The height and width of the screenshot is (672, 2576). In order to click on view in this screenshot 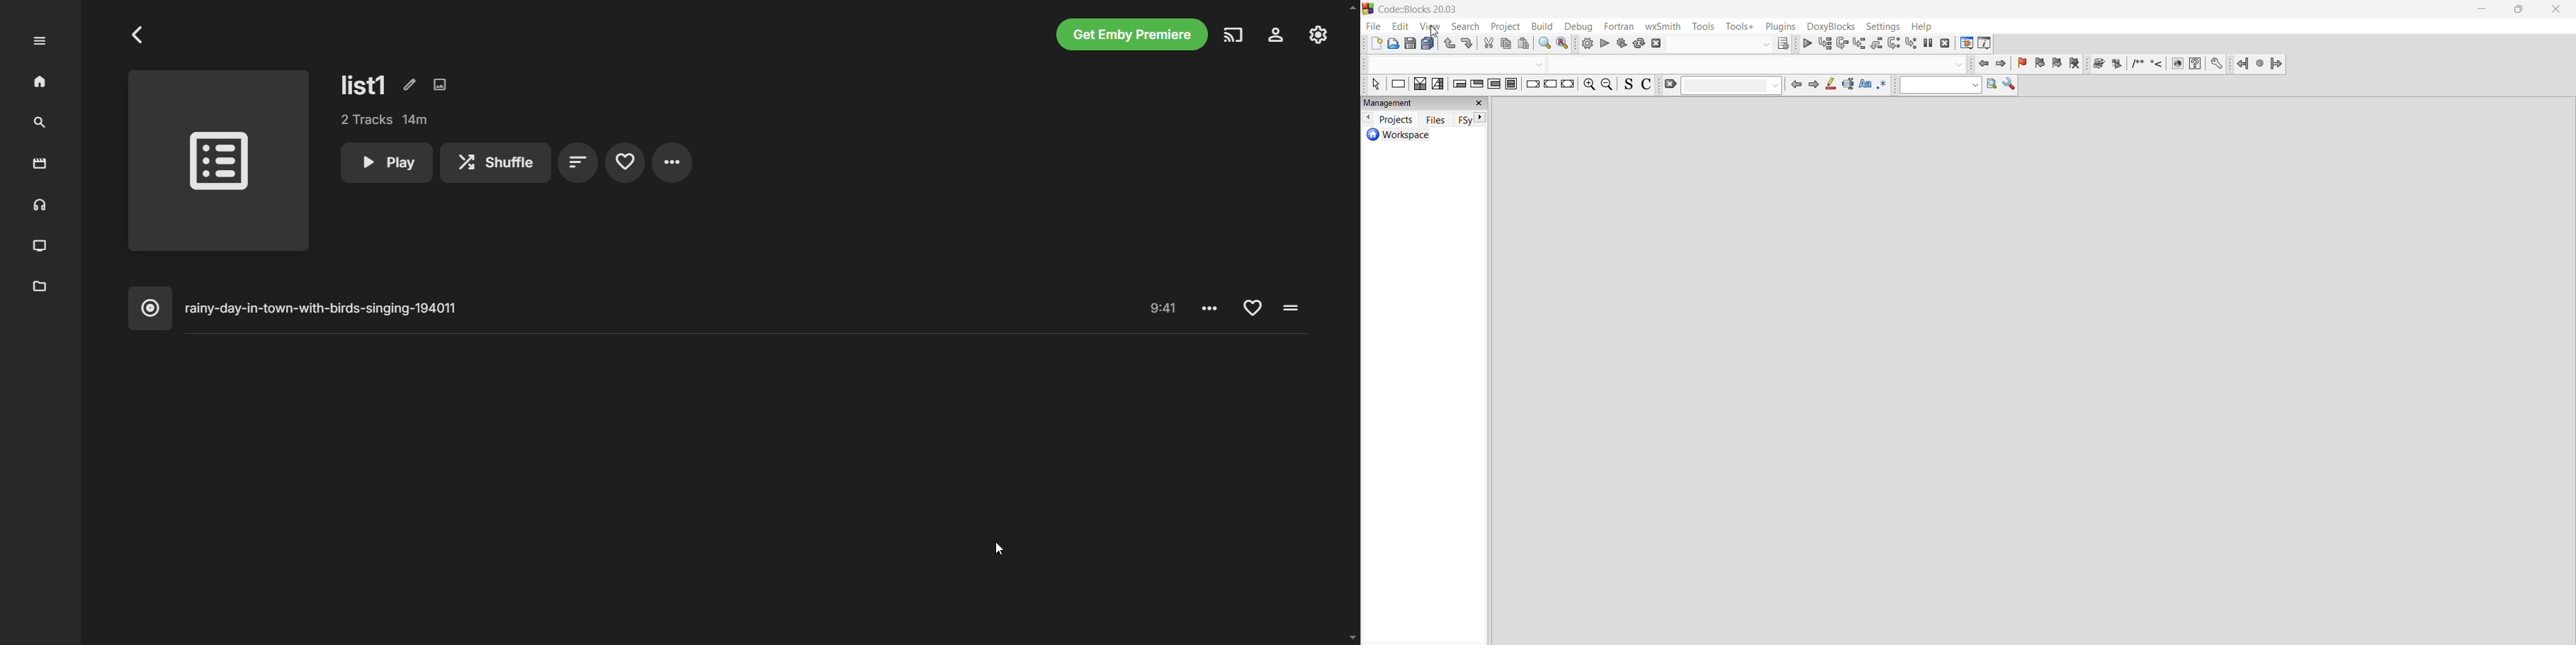, I will do `click(1431, 27)`.